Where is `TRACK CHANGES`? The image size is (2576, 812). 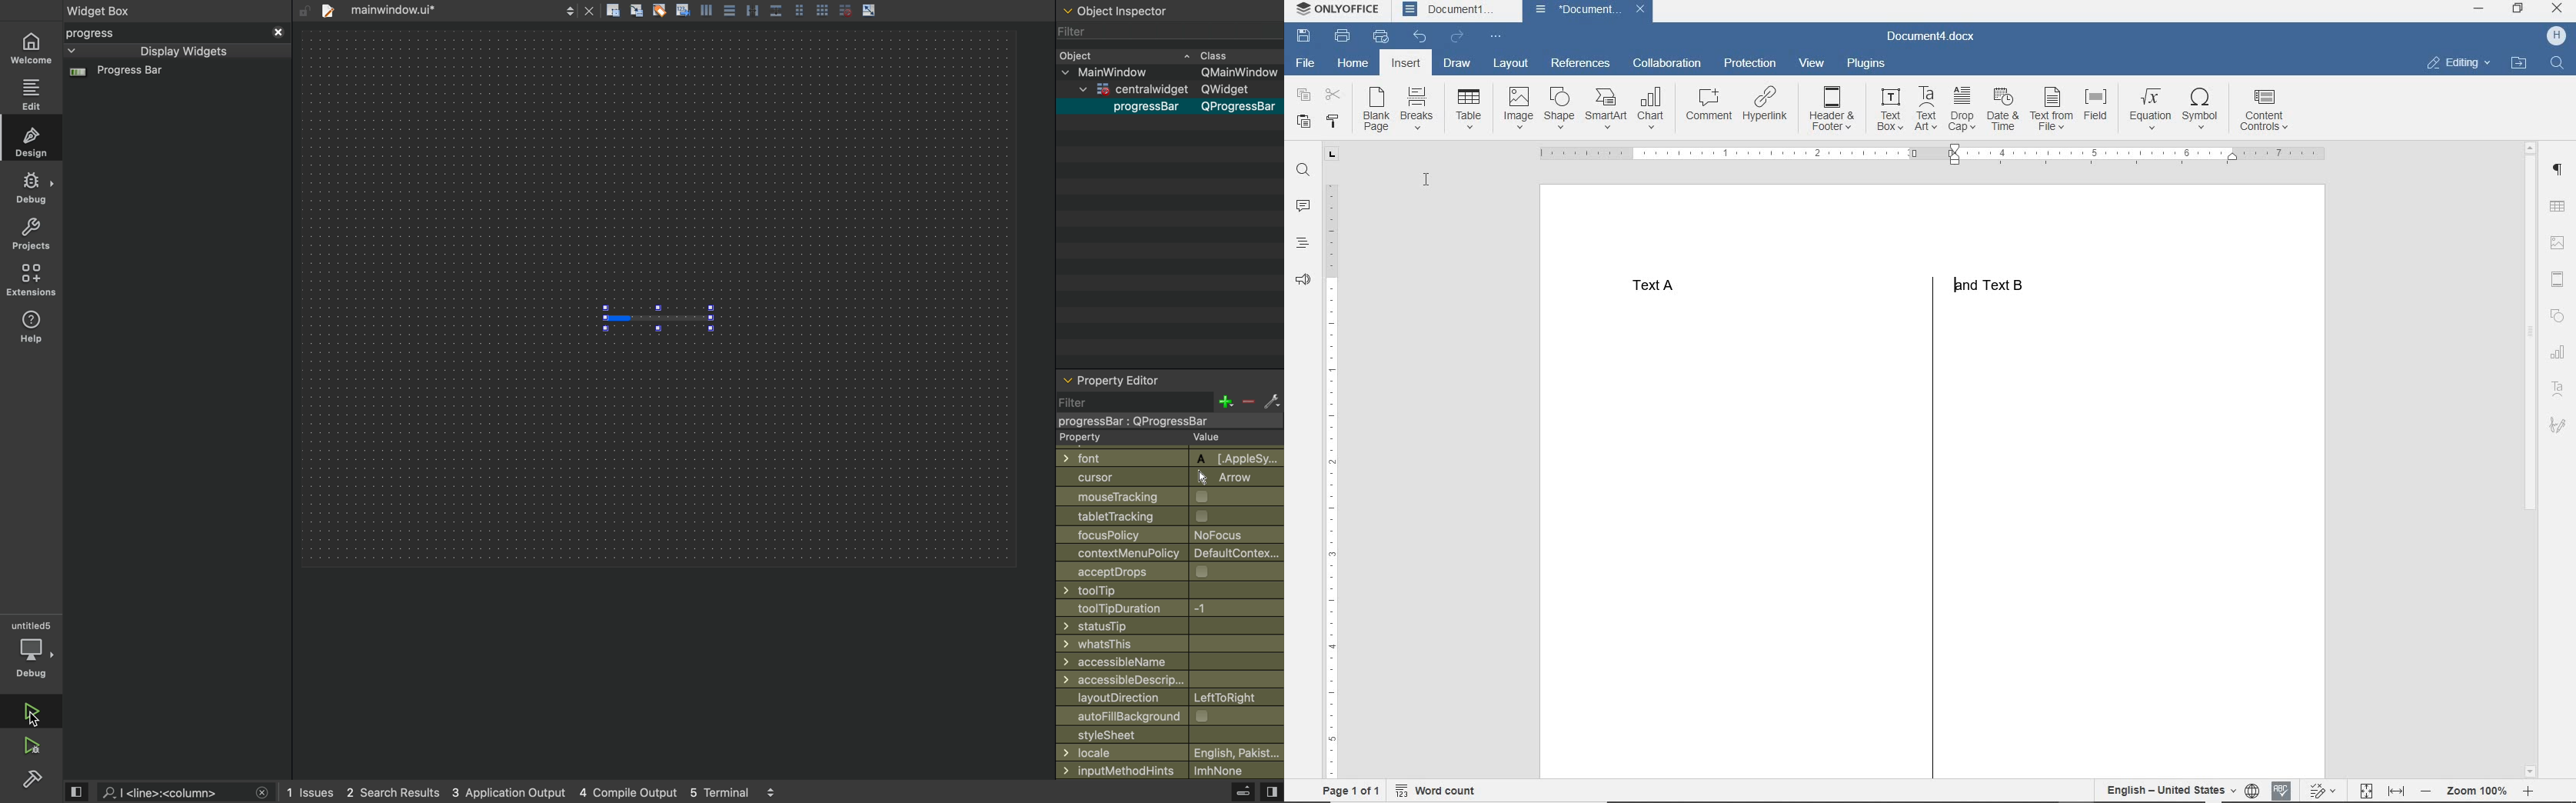
TRACK CHANGES is located at coordinates (2321, 790).